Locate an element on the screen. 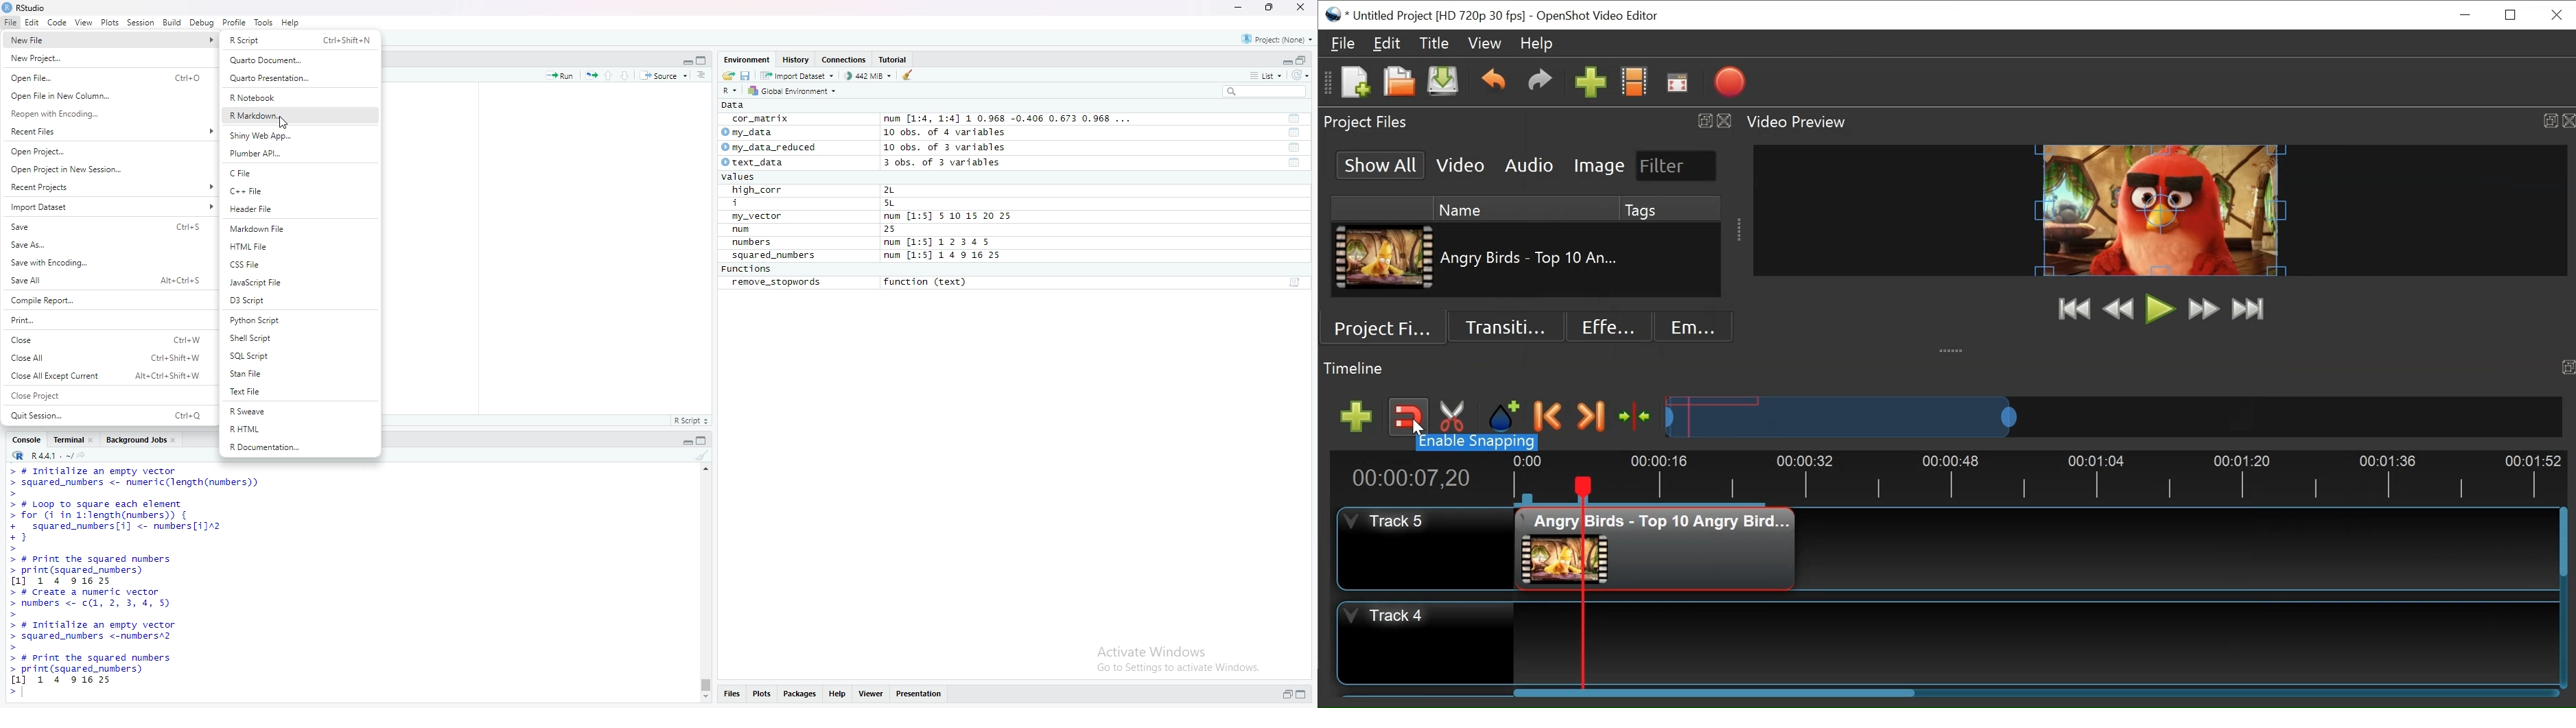  Tutorials is located at coordinates (895, 58).